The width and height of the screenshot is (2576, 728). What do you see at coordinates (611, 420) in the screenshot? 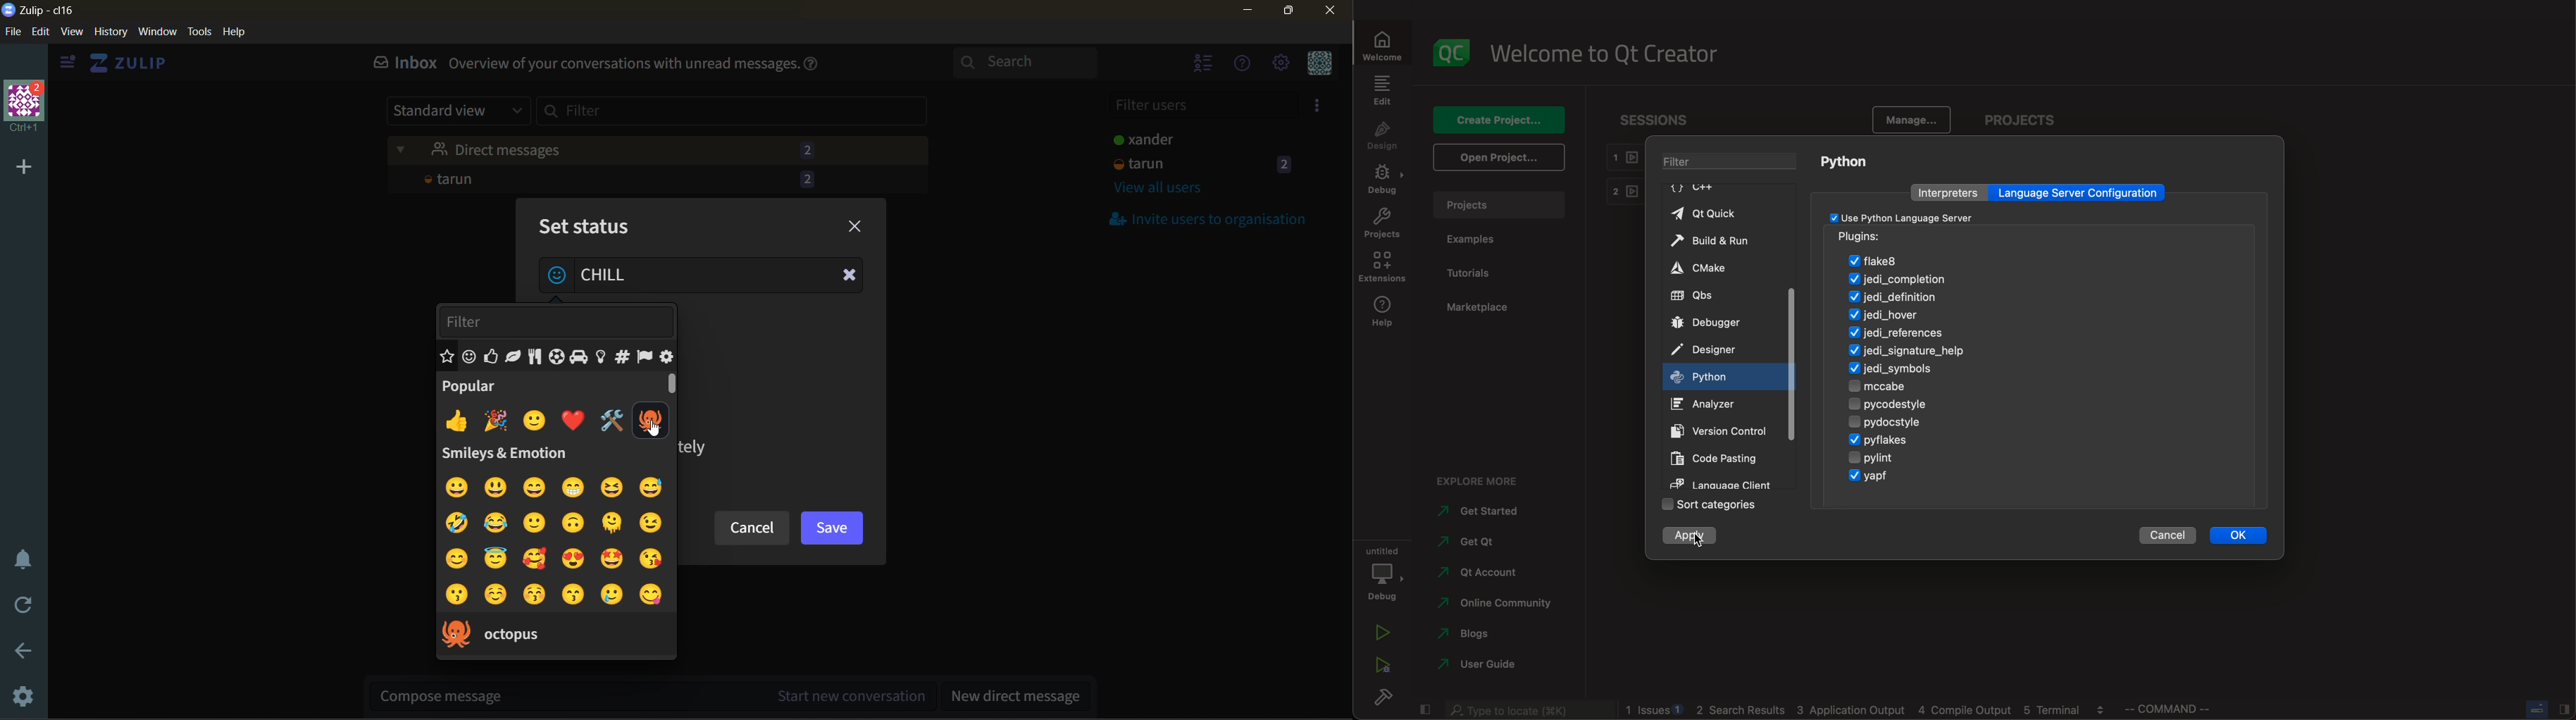
I see `emoji` at bounding box center [611, 420].